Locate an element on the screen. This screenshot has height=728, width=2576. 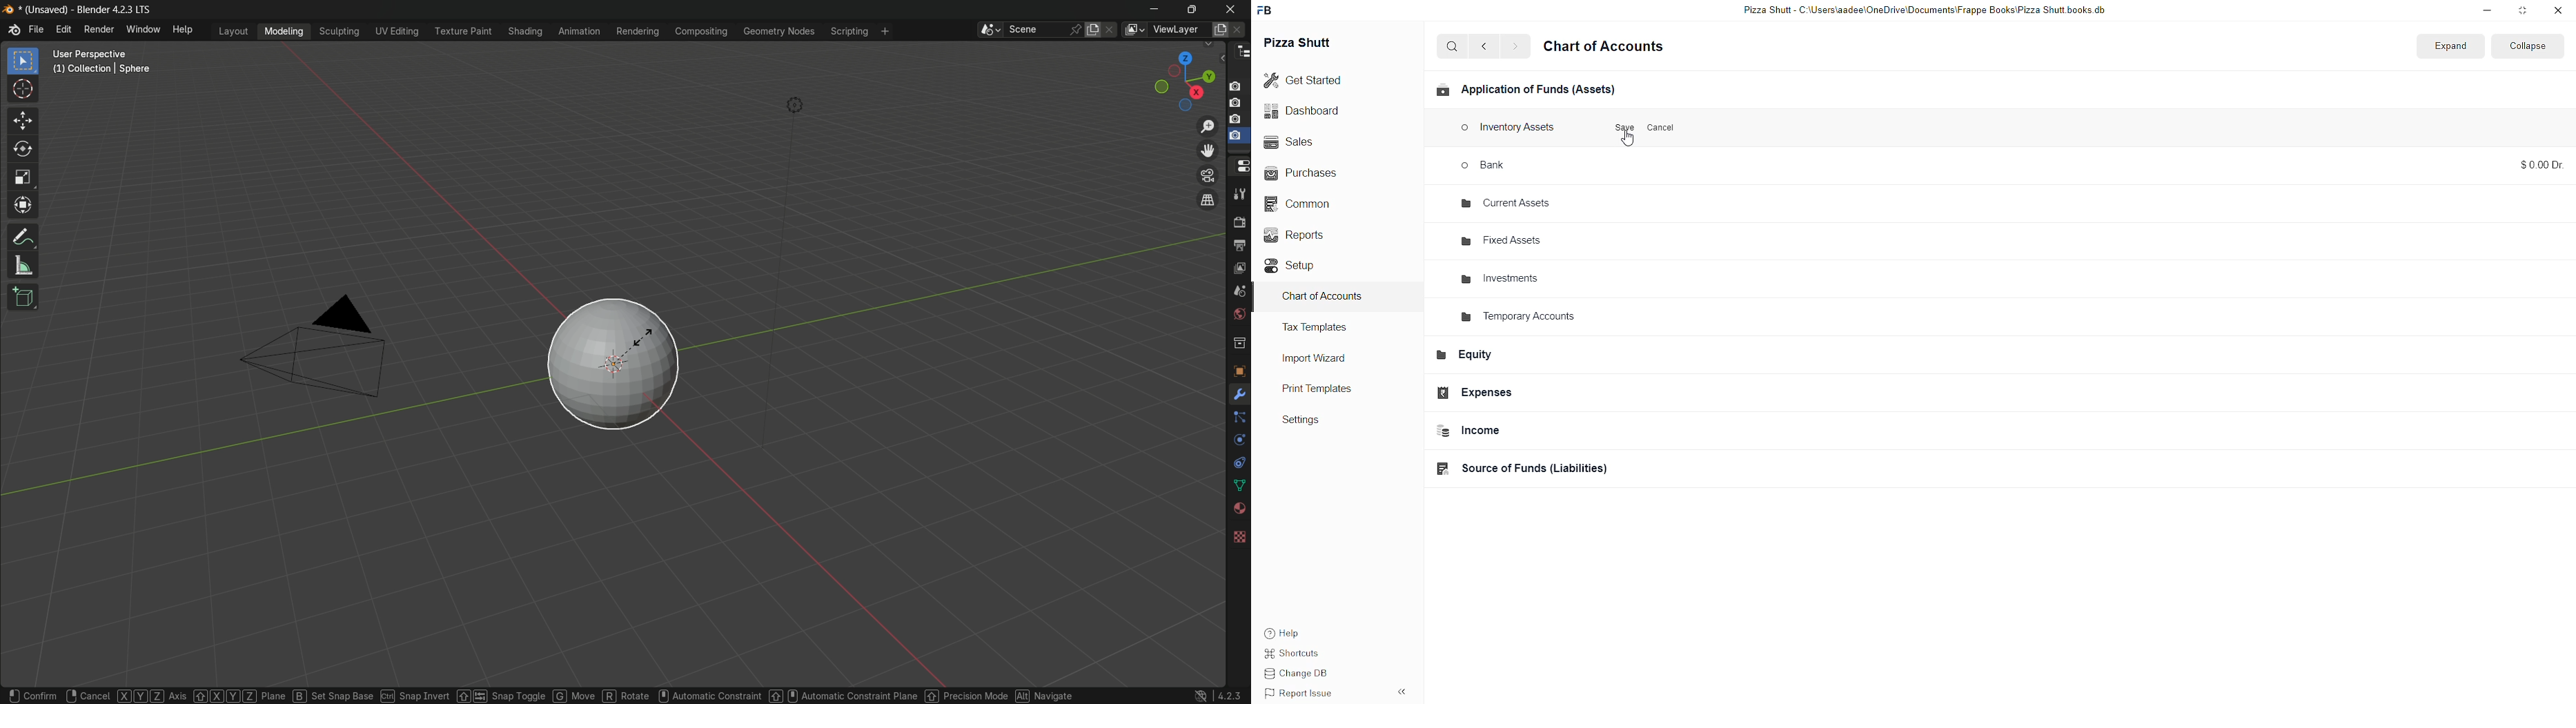
search is located at coordinates (1453, 48).